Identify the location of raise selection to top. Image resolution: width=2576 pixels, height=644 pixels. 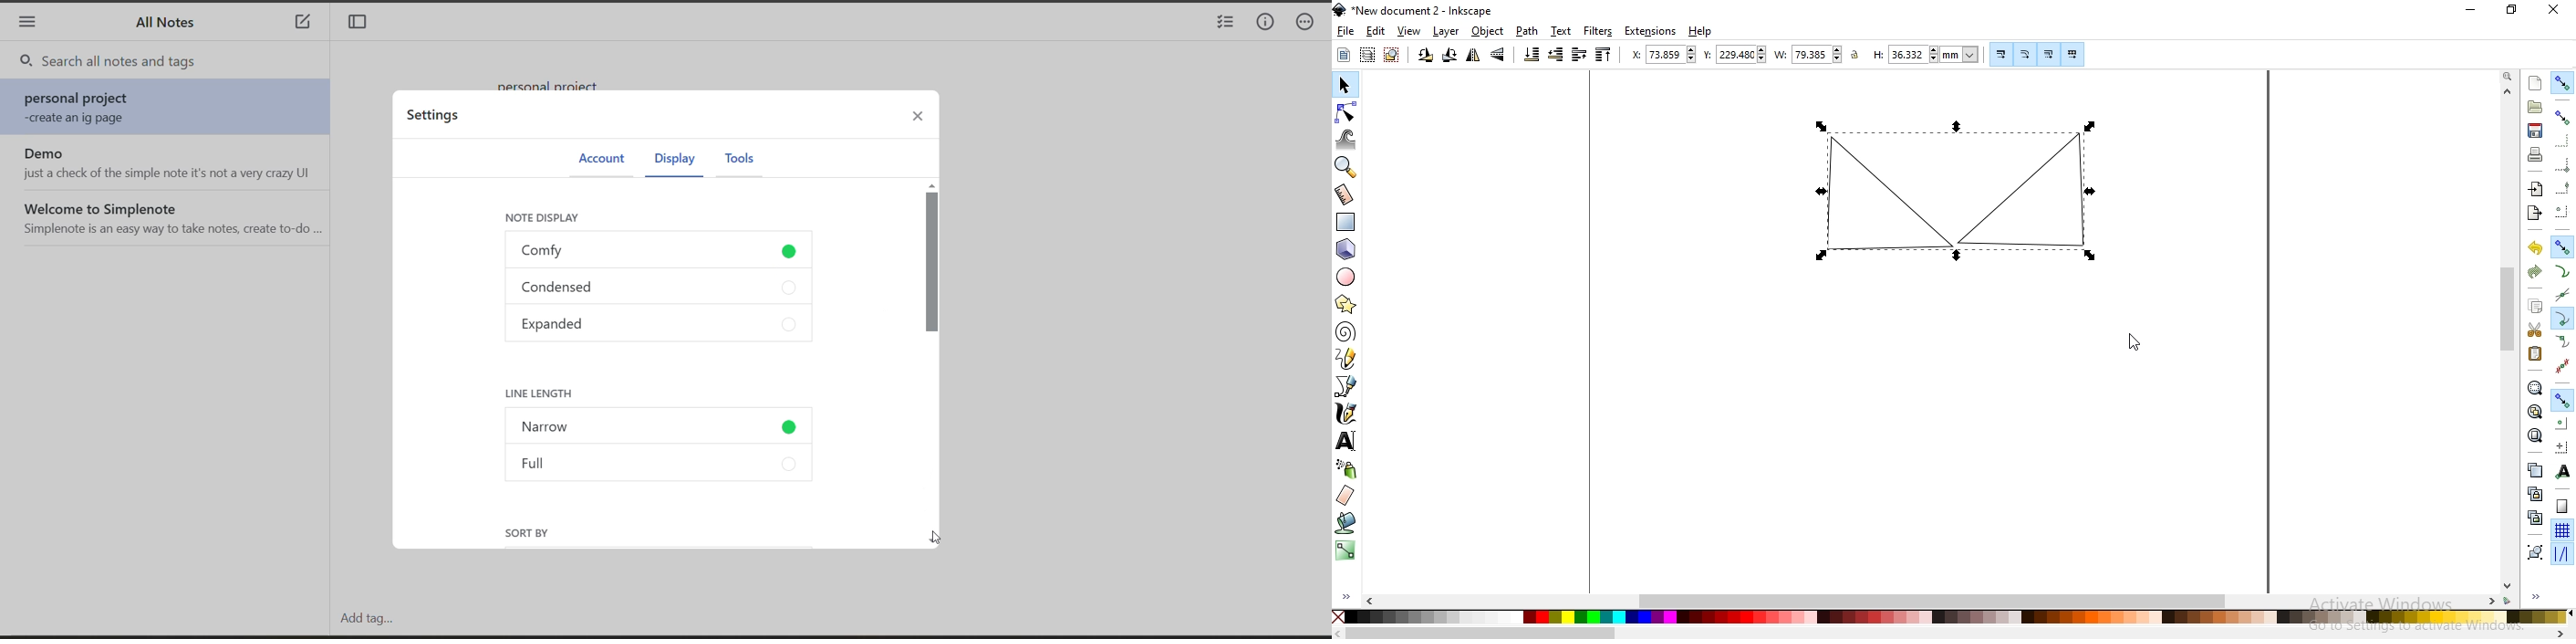
(1604, 55).